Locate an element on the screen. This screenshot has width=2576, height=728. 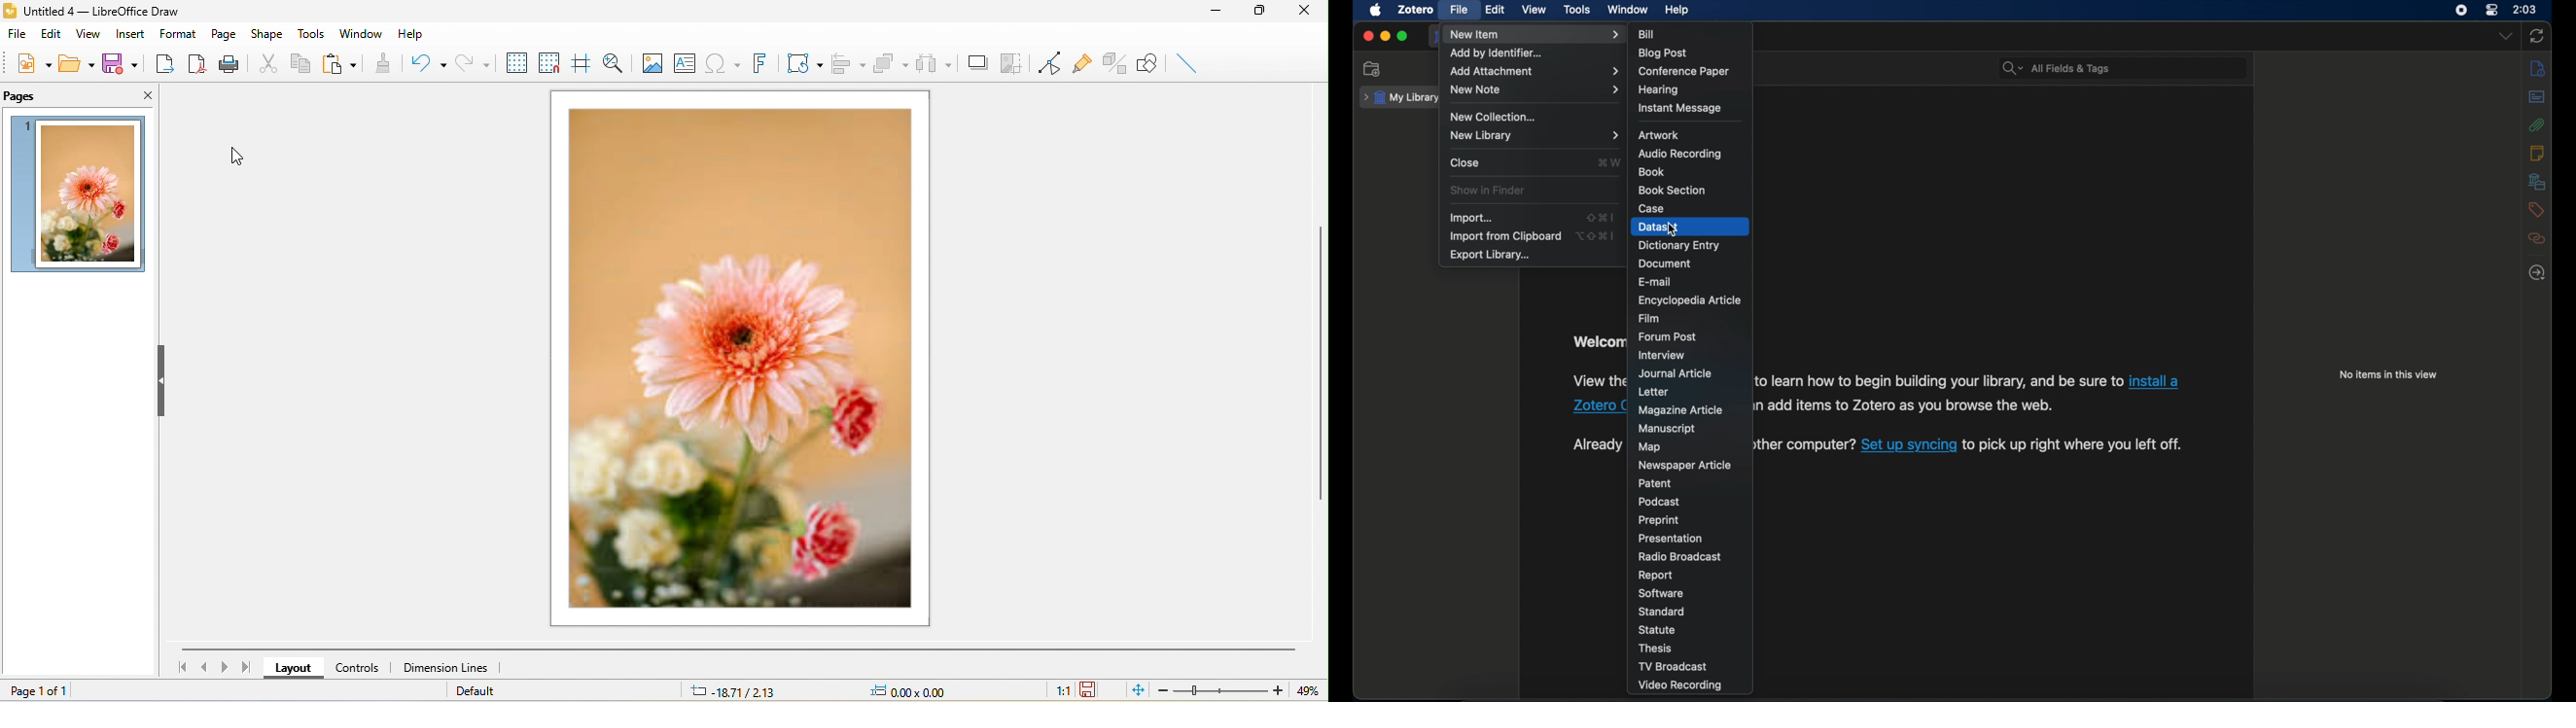
vertical scroll bar is located at coordinates (1320, 368).